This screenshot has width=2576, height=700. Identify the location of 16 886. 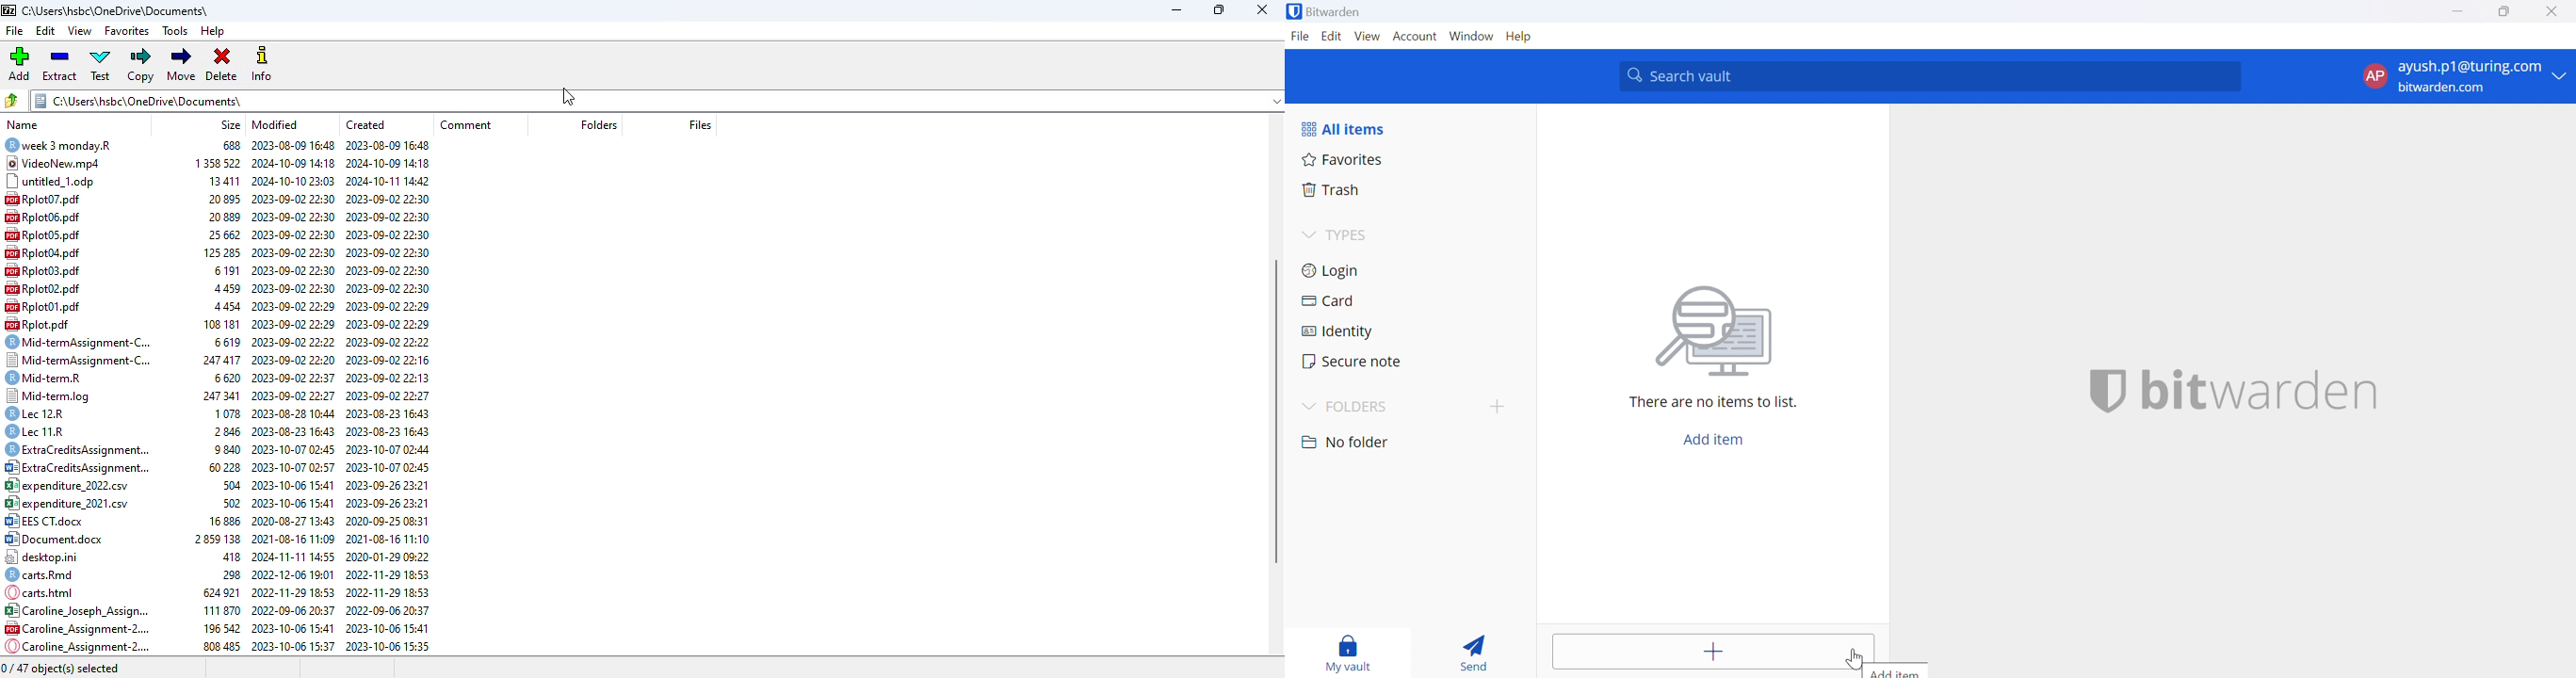
(228, 522).